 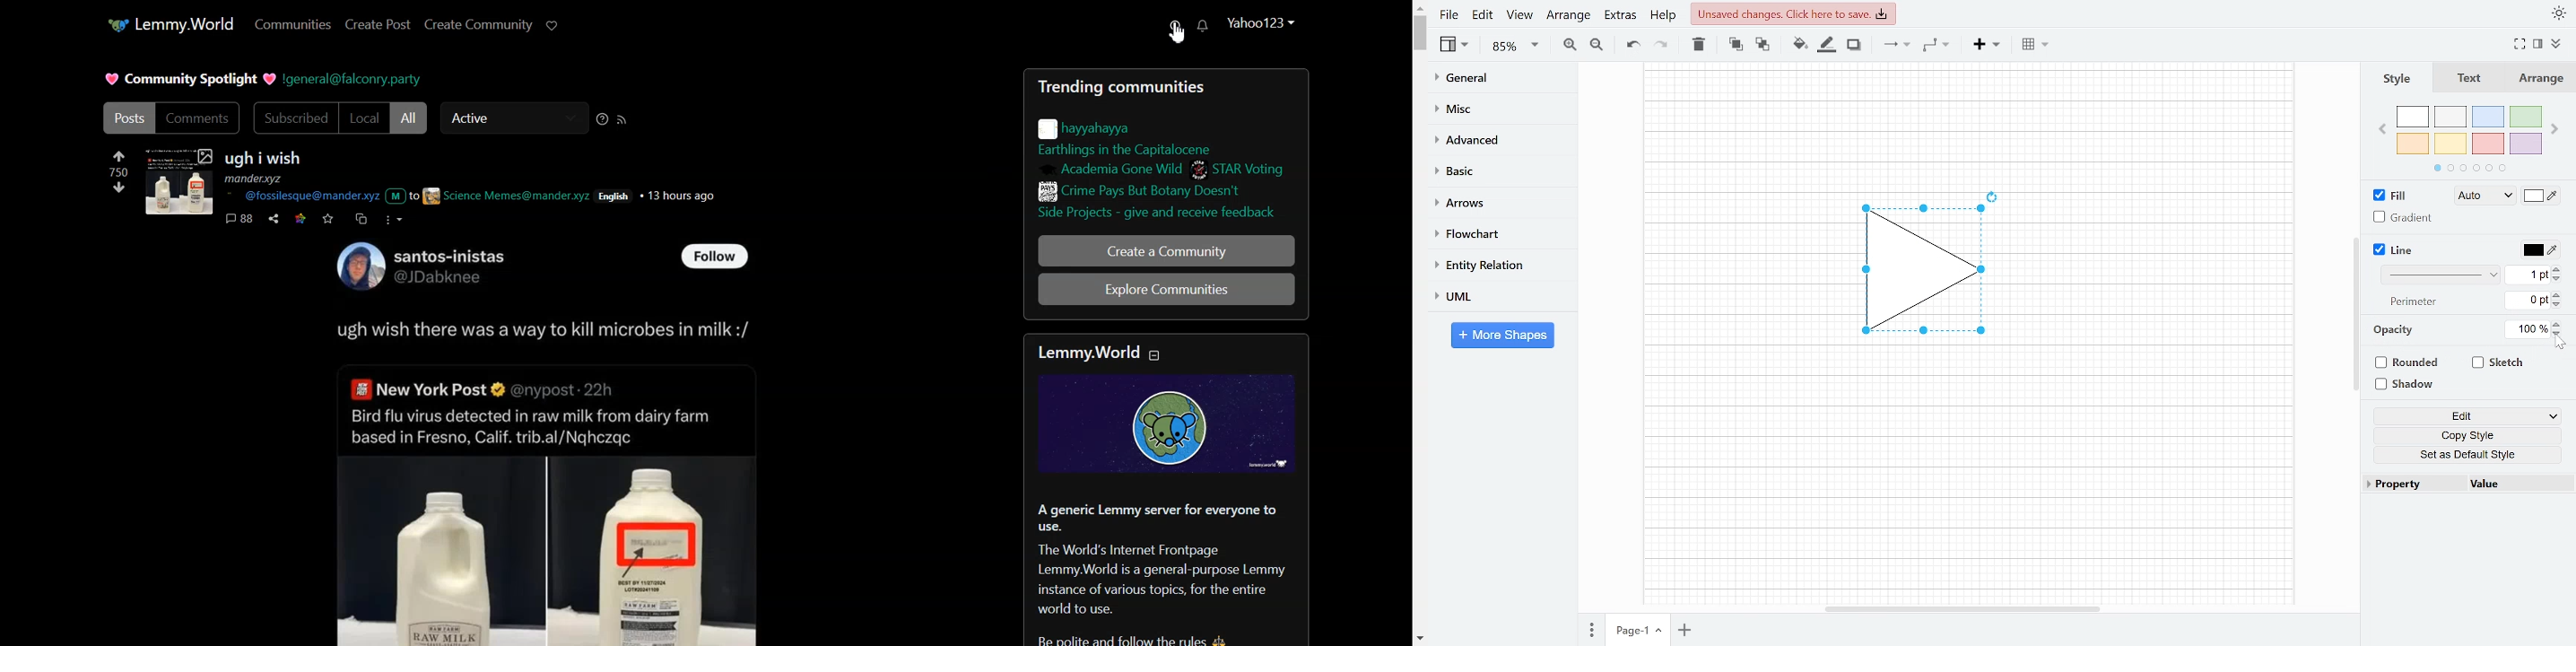 What do you see at coordinates (1494, 296) in the screenshot?
I see `UML` at bounding box center [1494, 296].